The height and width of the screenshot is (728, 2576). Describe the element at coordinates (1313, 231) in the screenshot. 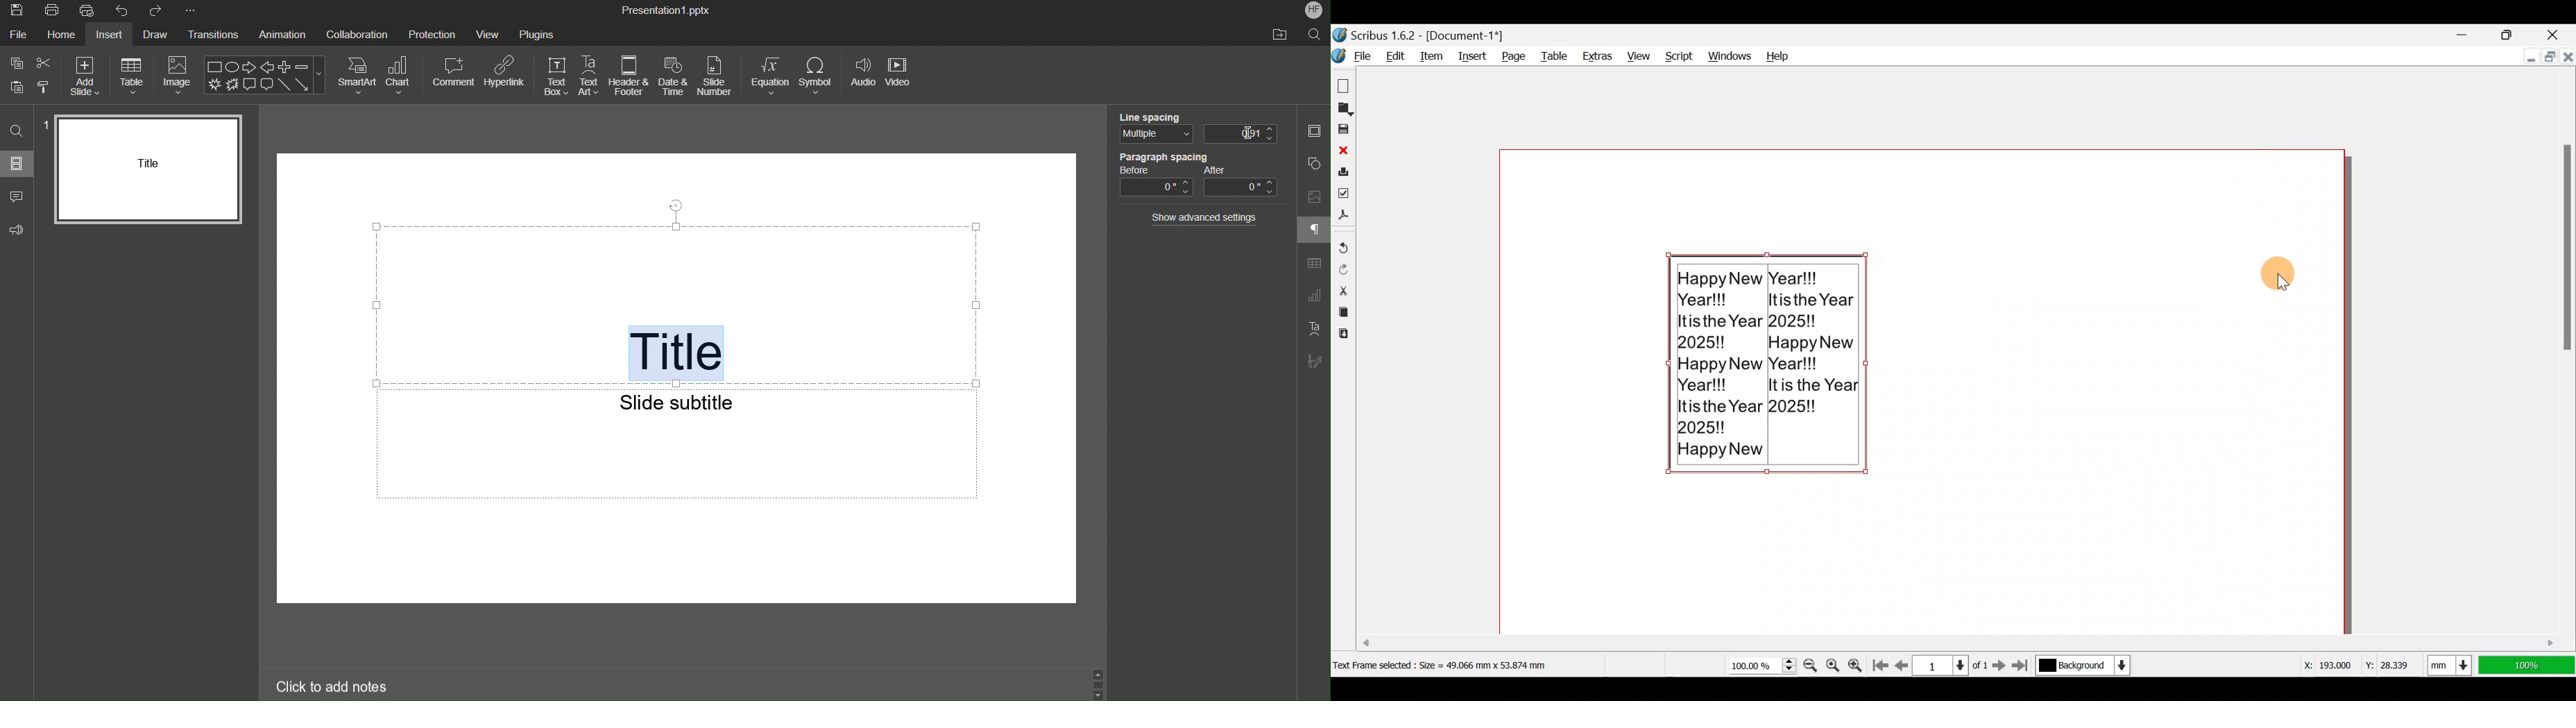

I see `Paragraph Settings` at that location.